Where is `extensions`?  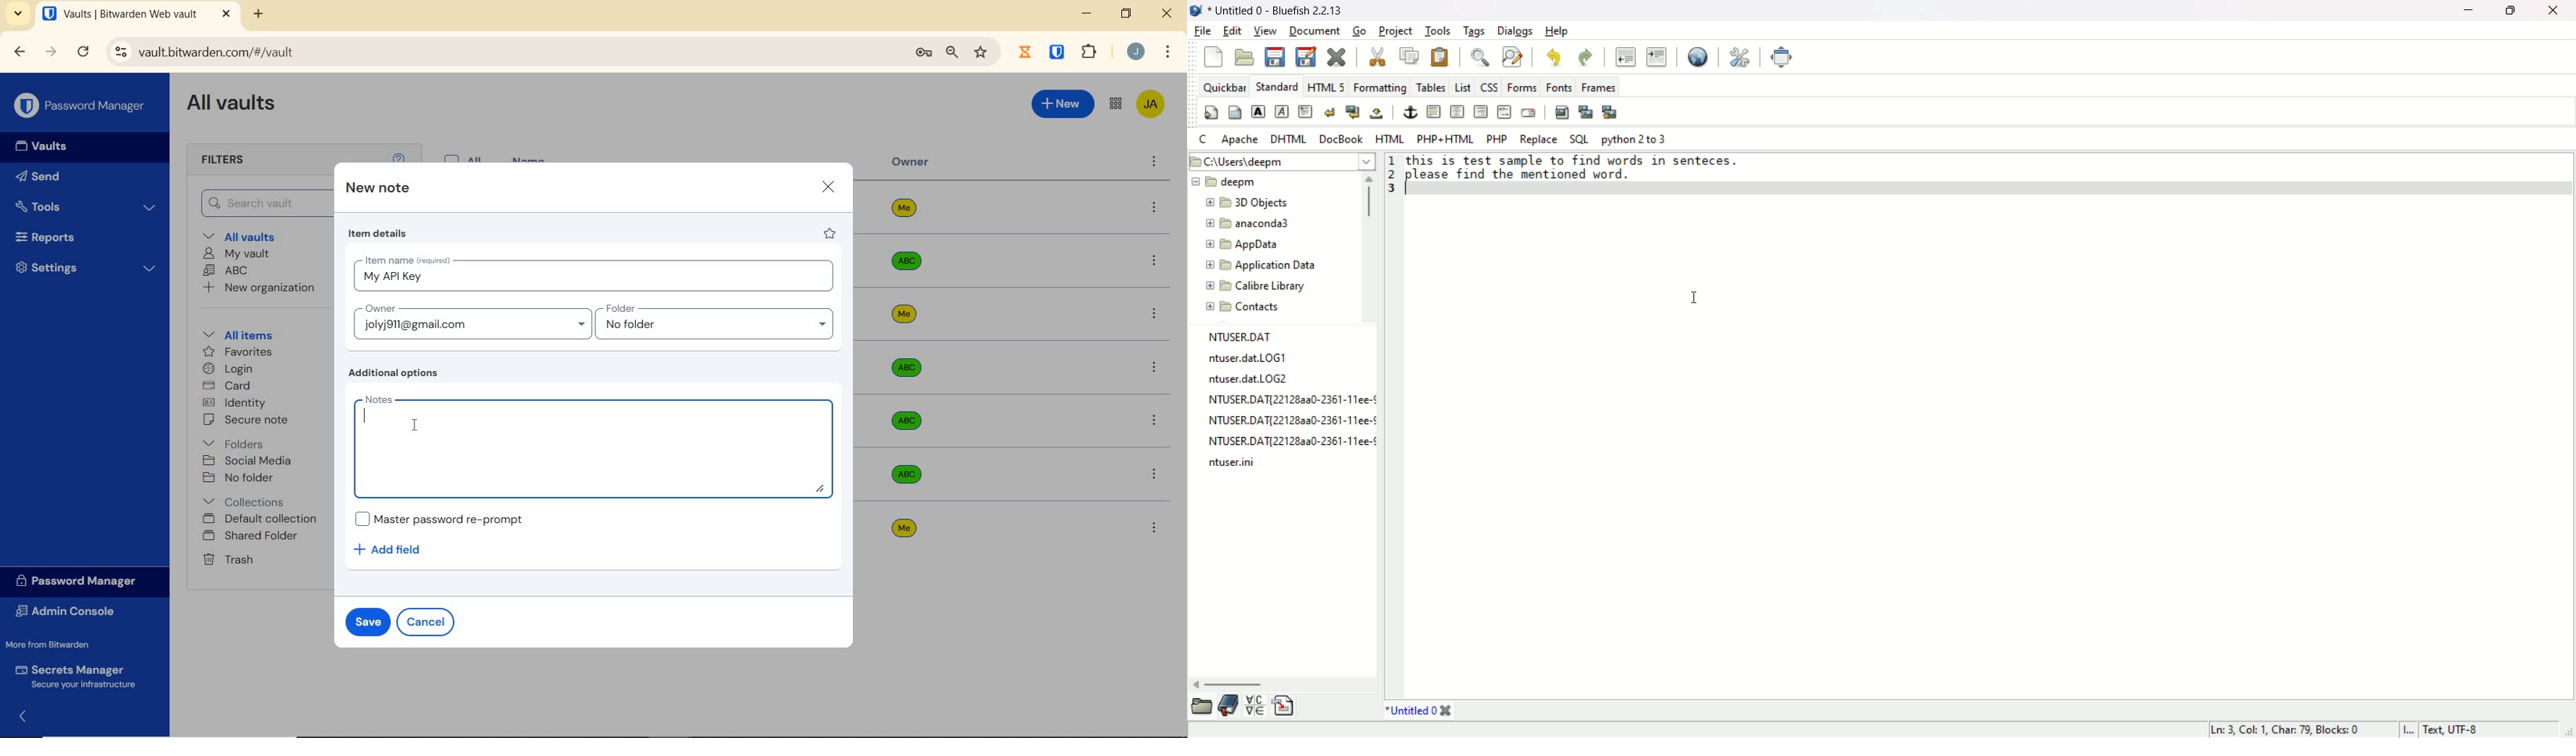 extensions is located at coordinates (1091, 51).